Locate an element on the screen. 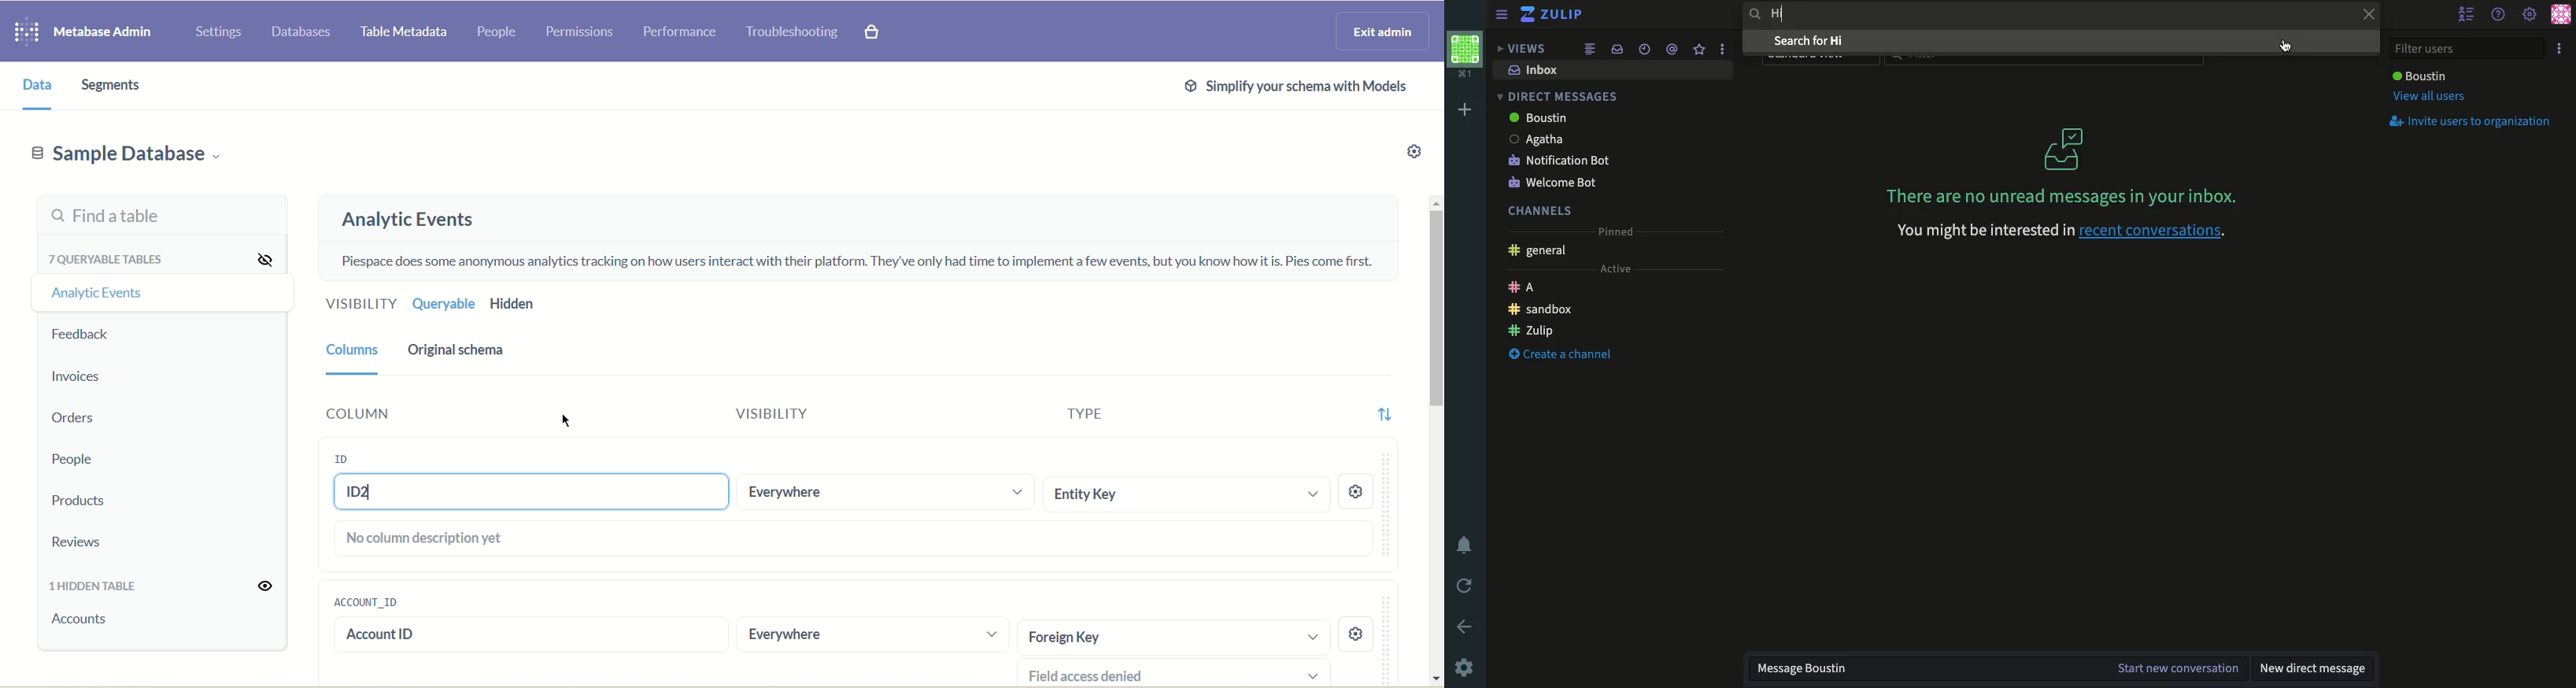  Add is located at coordinates (1464, 110).